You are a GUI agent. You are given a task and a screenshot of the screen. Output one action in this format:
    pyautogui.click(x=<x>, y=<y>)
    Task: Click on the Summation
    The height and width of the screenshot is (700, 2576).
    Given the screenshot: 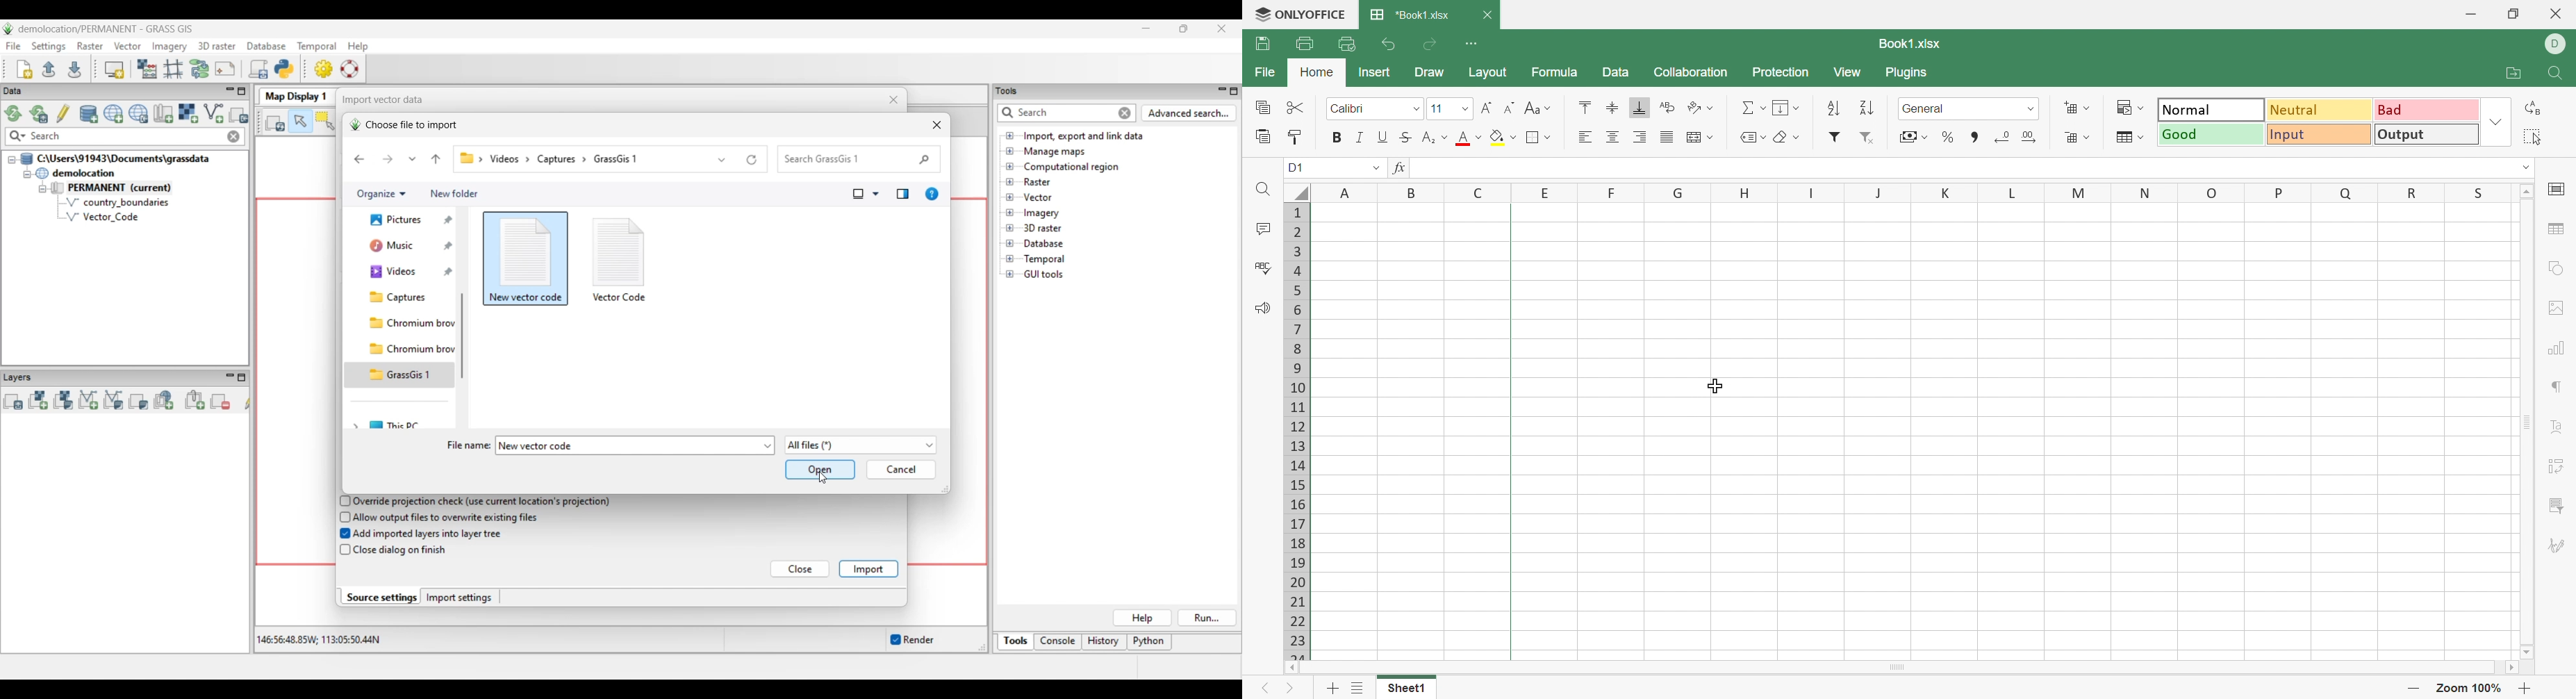 What is the action you would take?
    pyautogui.click(x=1747, y=106)
    